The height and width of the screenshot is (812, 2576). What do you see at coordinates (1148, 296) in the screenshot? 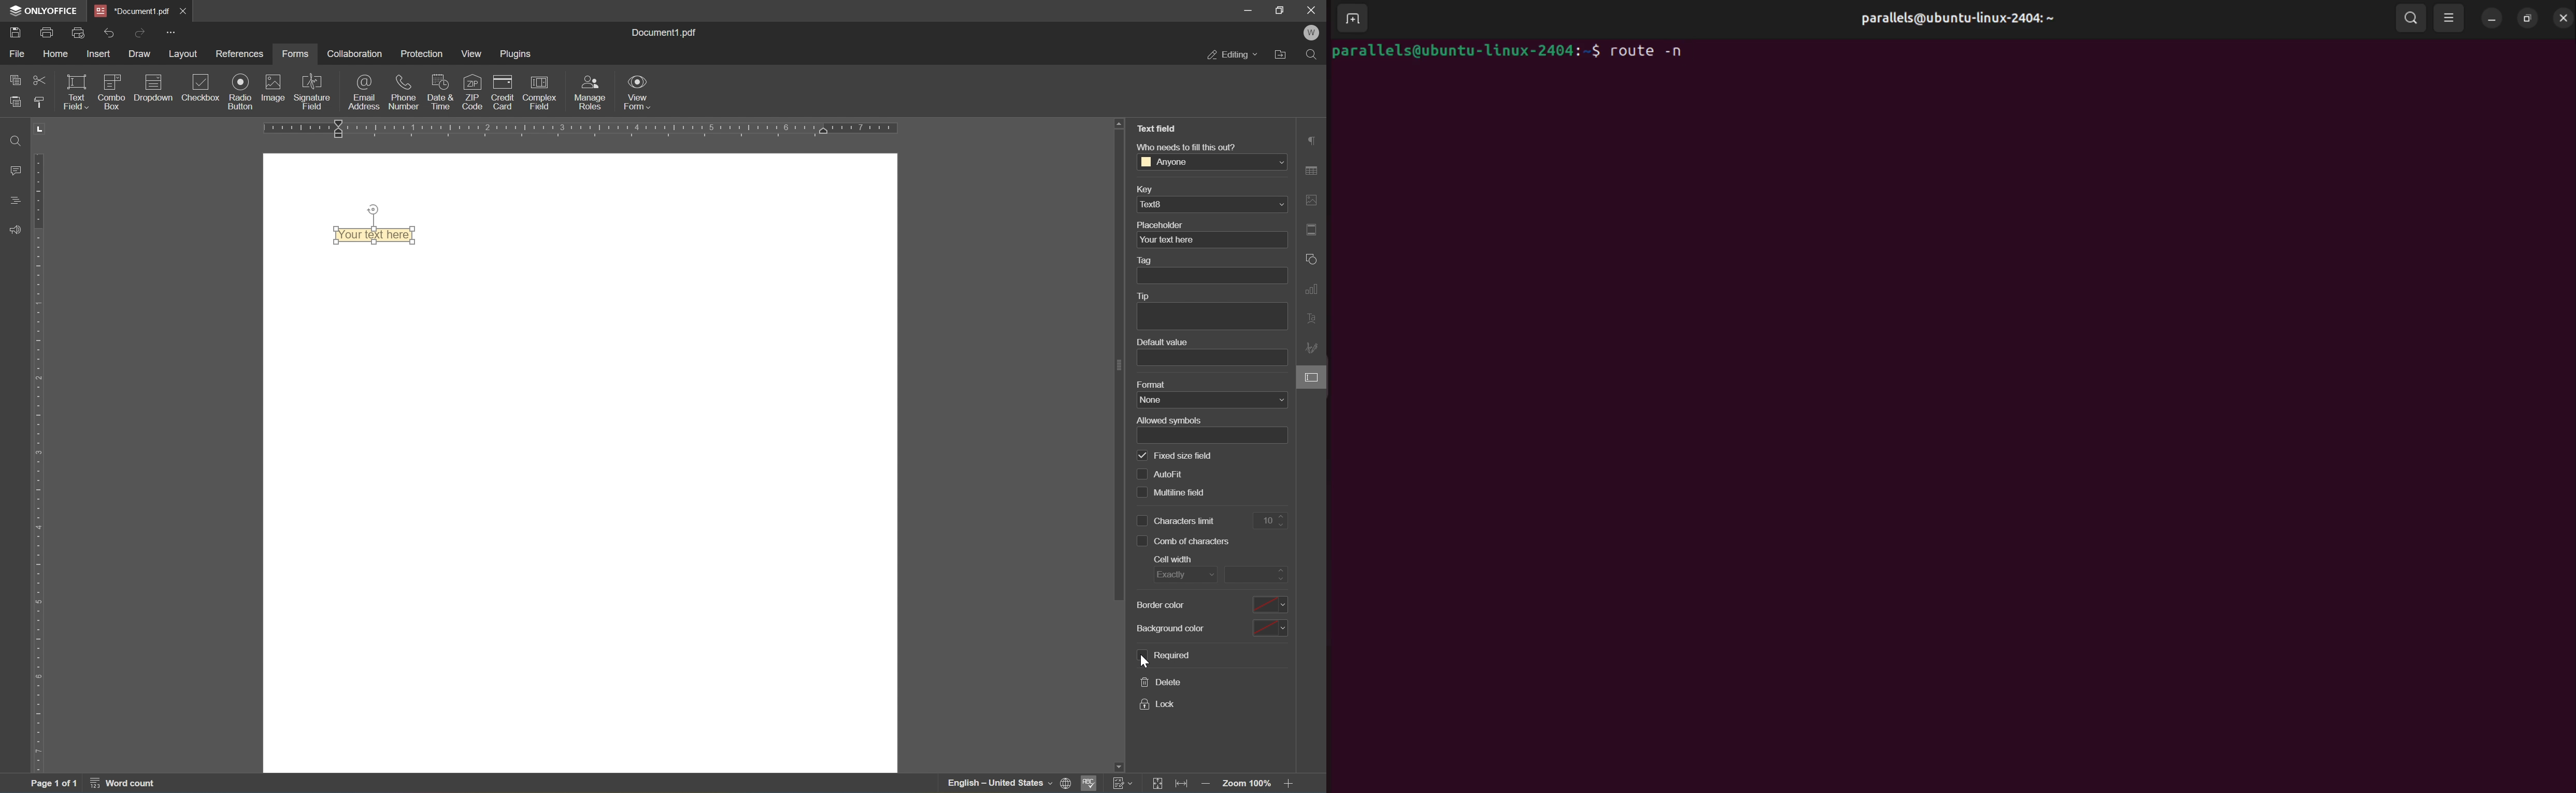
I see `tip` at bounding box center [1148, 296].